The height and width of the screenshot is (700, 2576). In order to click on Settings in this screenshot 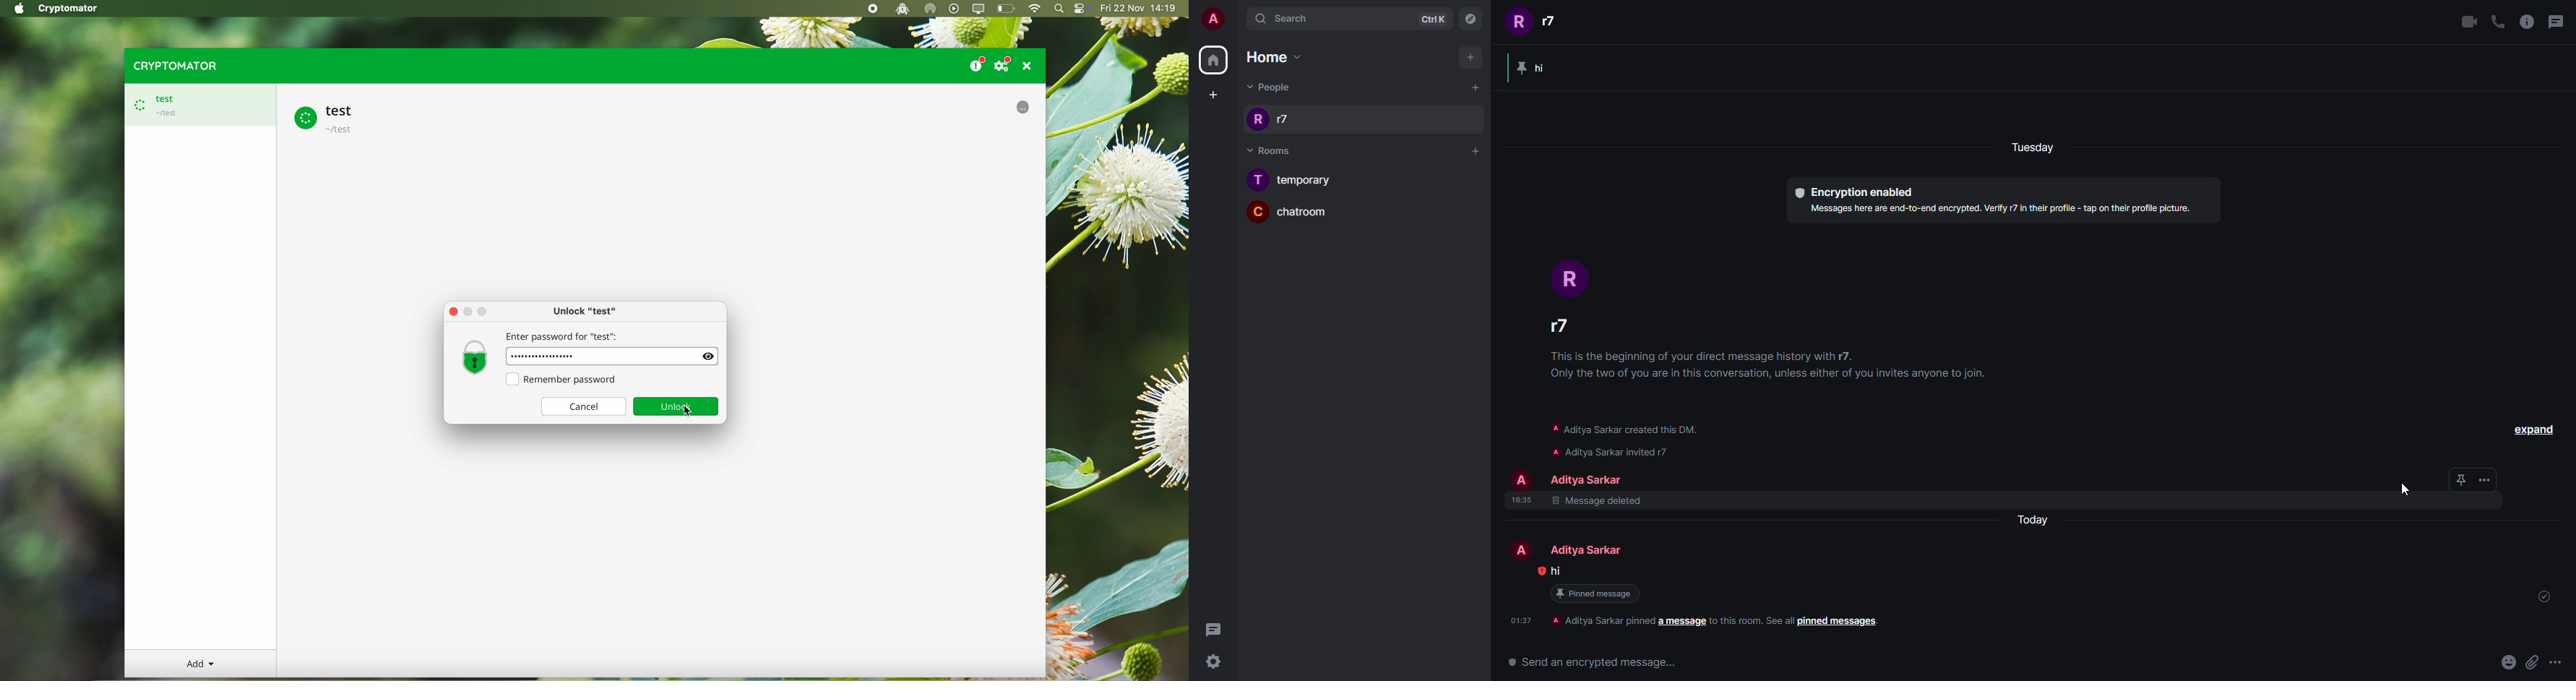, I will do `click(1214, 661)`.